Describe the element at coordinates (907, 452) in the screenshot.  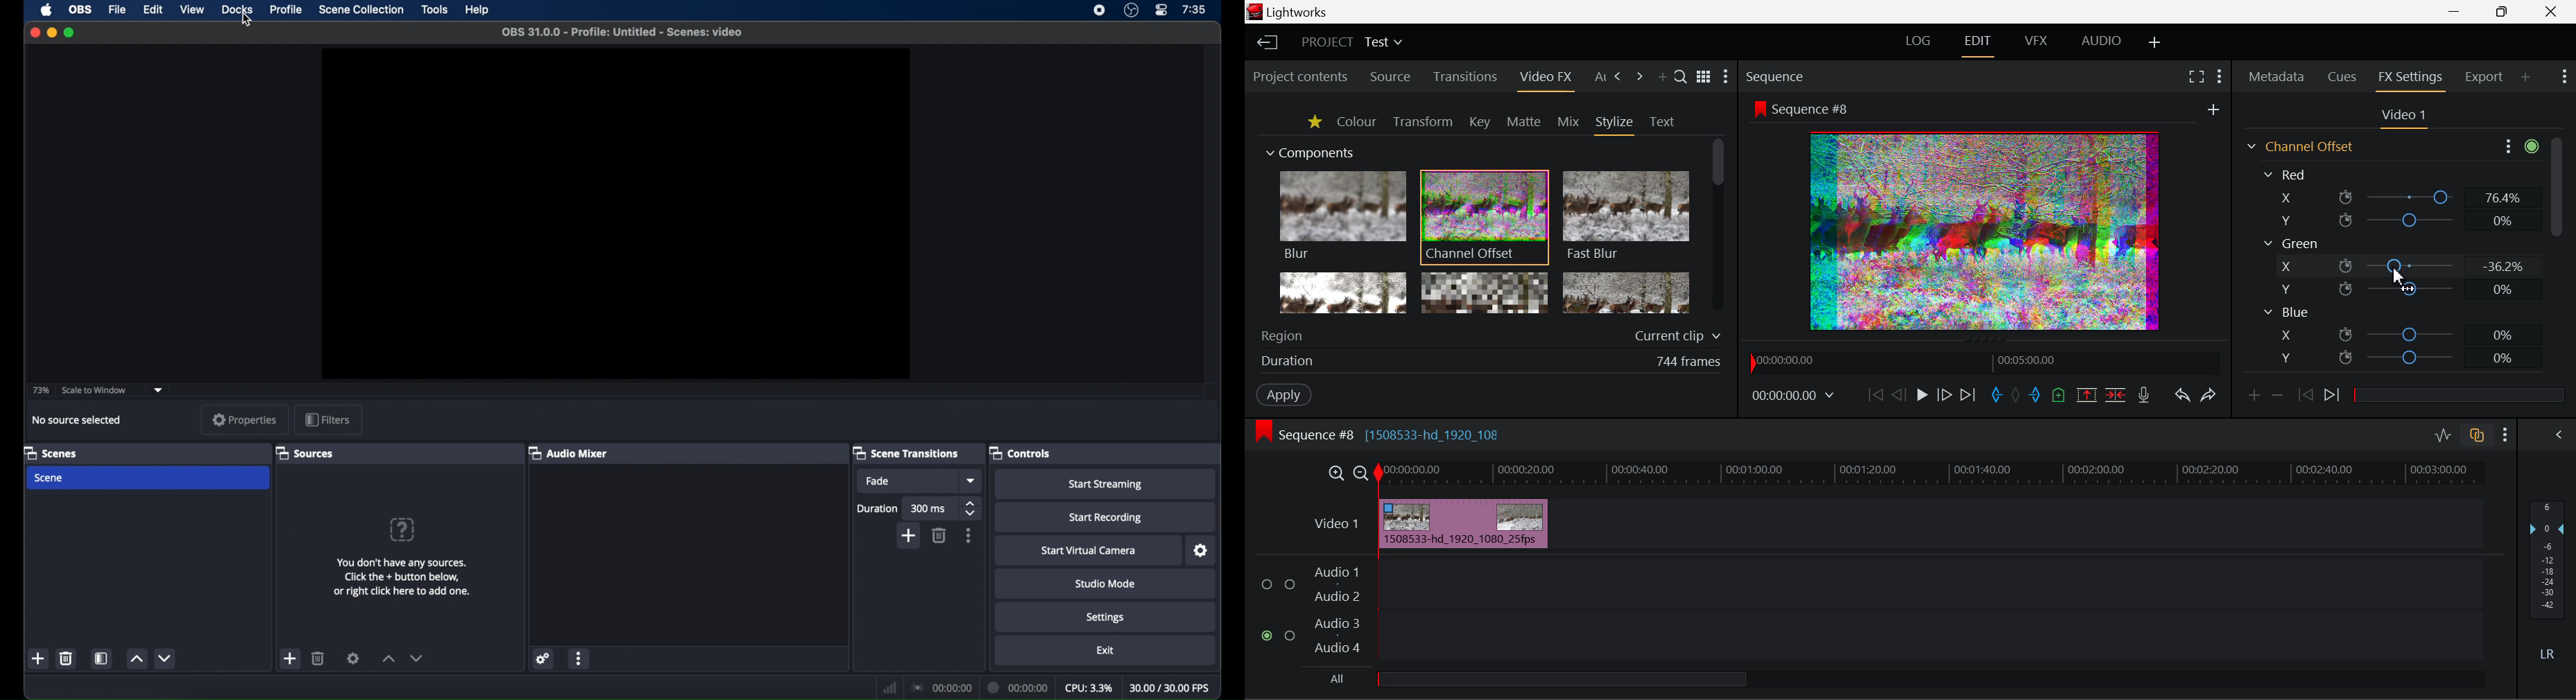
I see `scene transitions` at that location.